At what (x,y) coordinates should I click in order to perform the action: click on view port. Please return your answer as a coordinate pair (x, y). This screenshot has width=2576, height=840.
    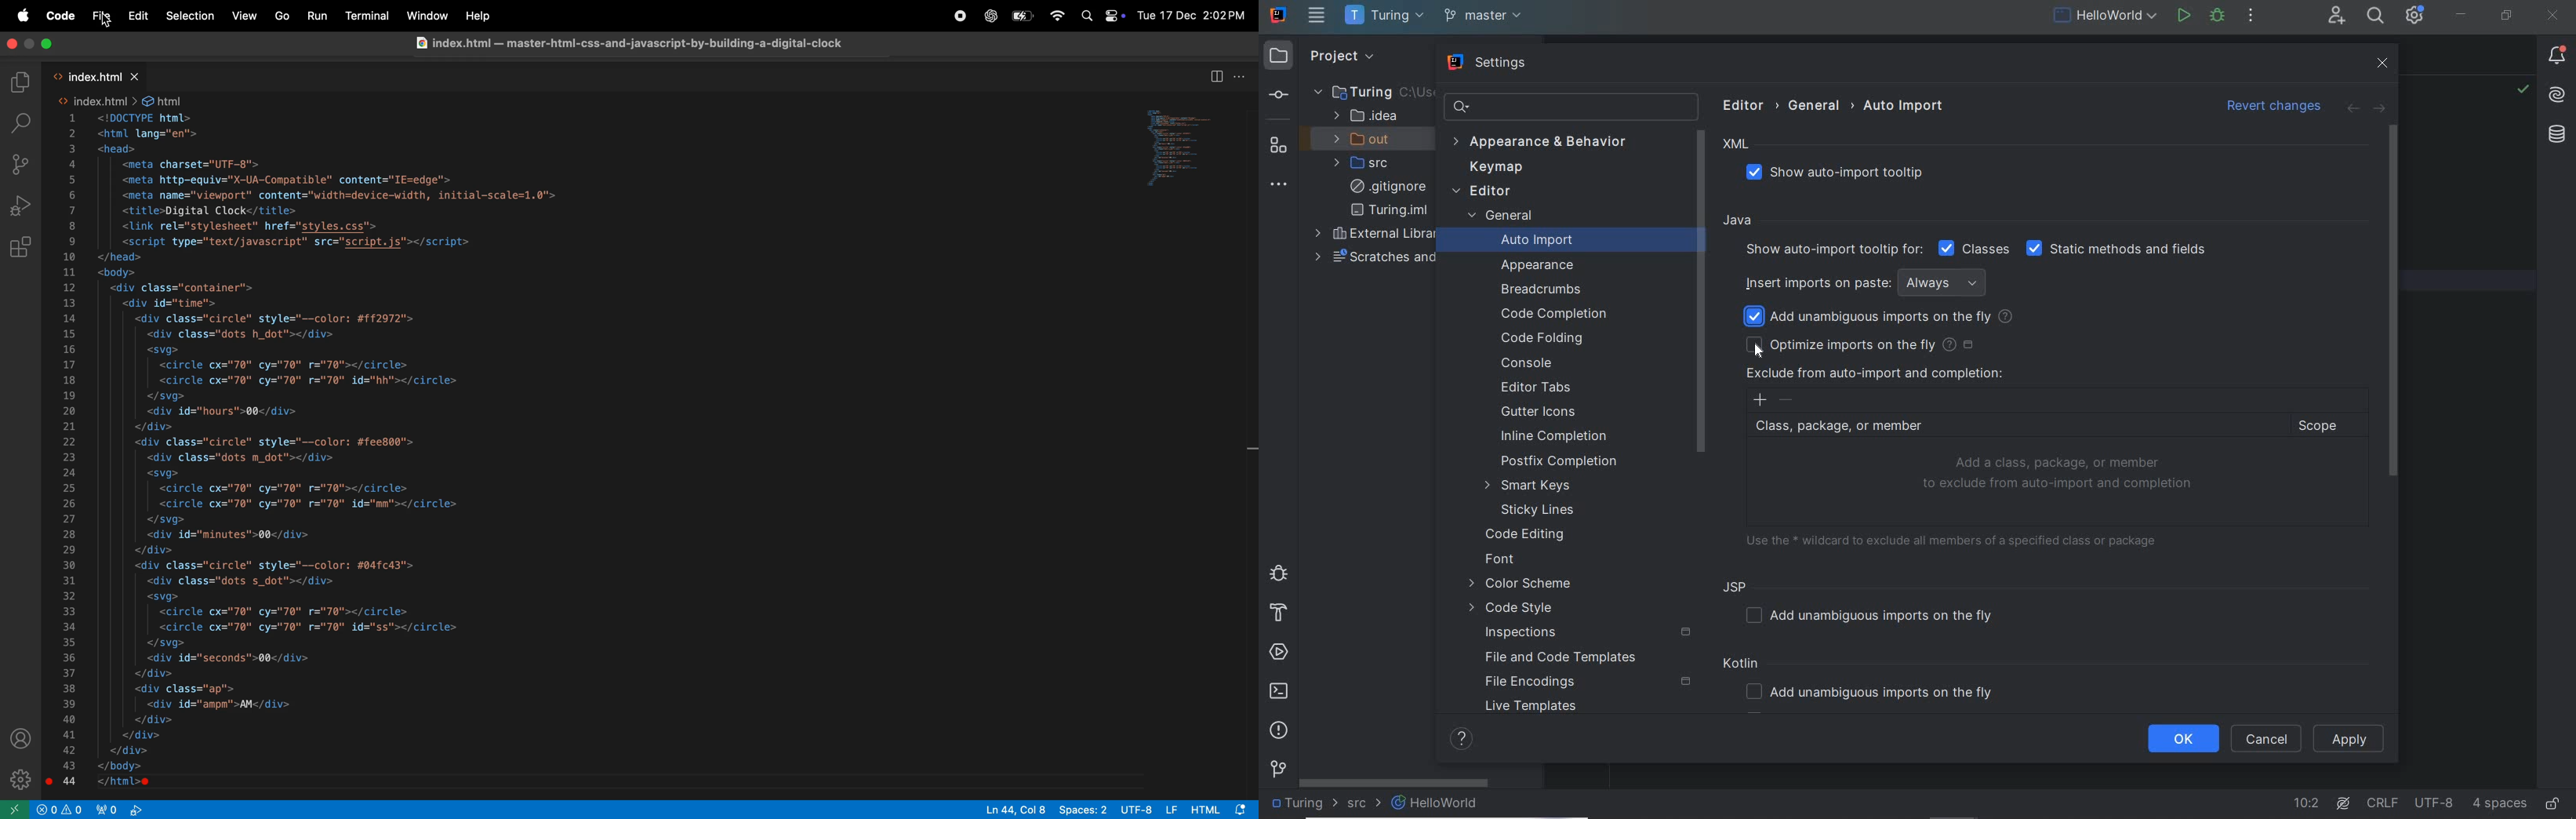
    Looking at the image, I should click on (136, 808).